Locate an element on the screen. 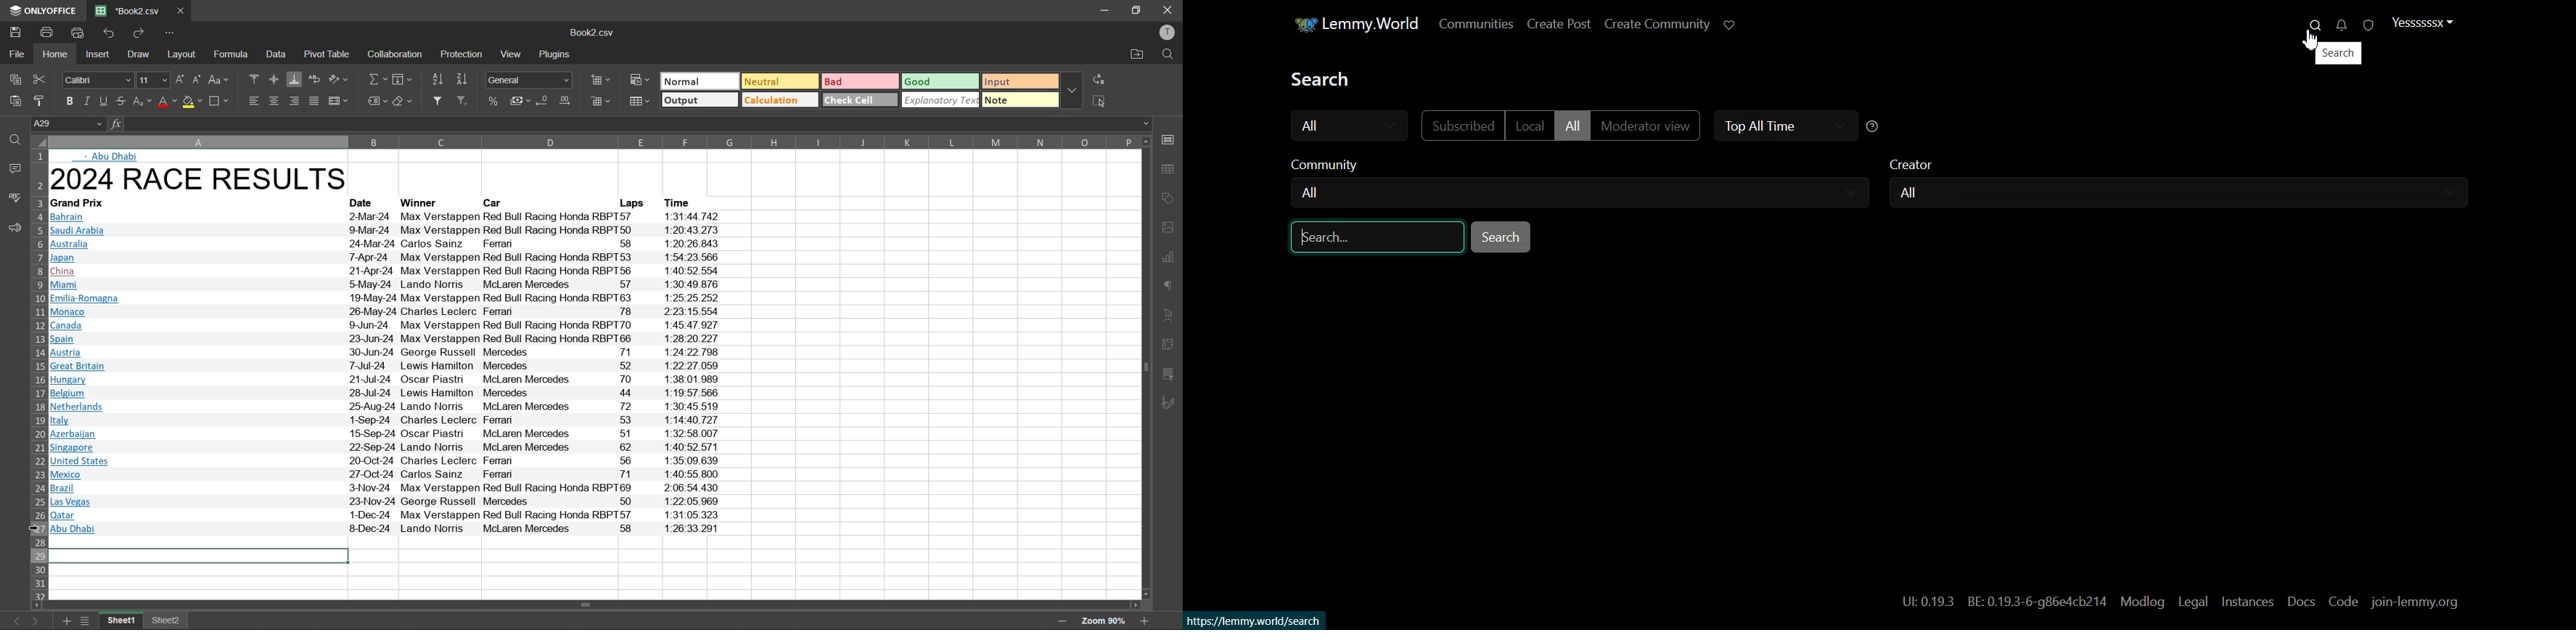 The height and width of the screenshot is (644, 2576). wrap text is located at coordinates (314, 79).